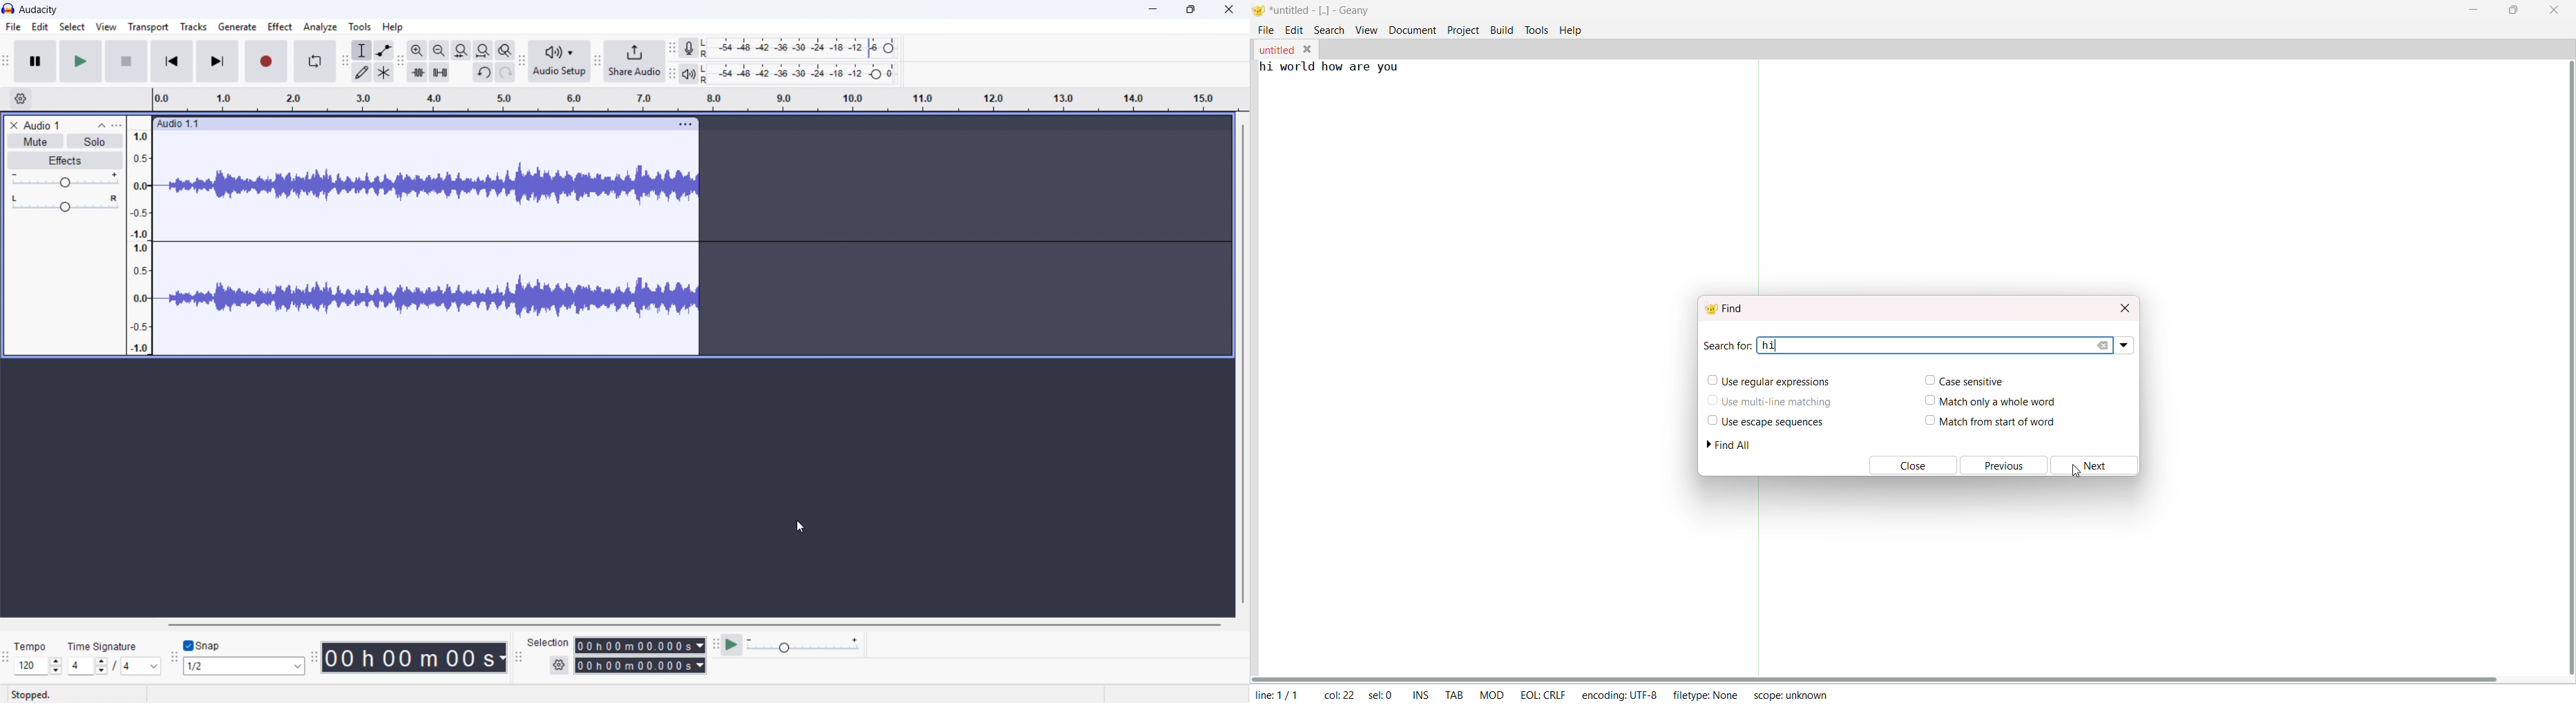 This screenshot has width=2576, height=728. What do you see at coordinates (715, 645) in the screenshot?
I see `Play at speed toolbar` at bounding box center [715, 645].